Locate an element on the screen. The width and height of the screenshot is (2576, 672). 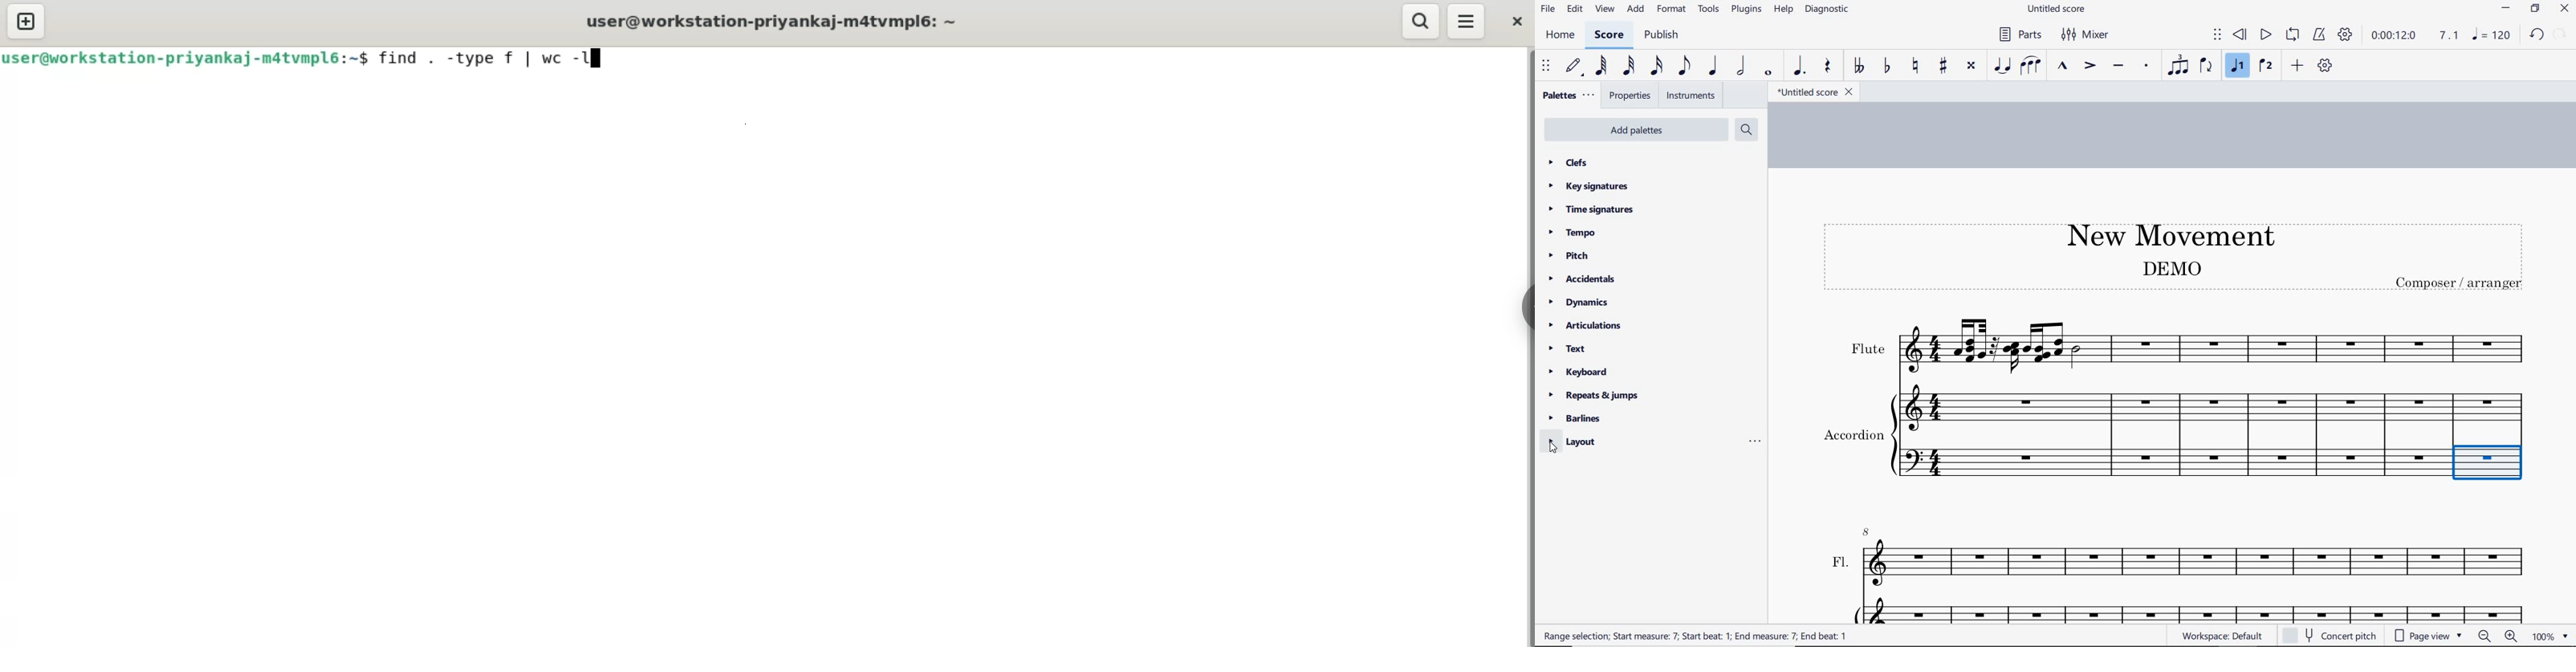
dynamics is located at coordinates (1582, 302).